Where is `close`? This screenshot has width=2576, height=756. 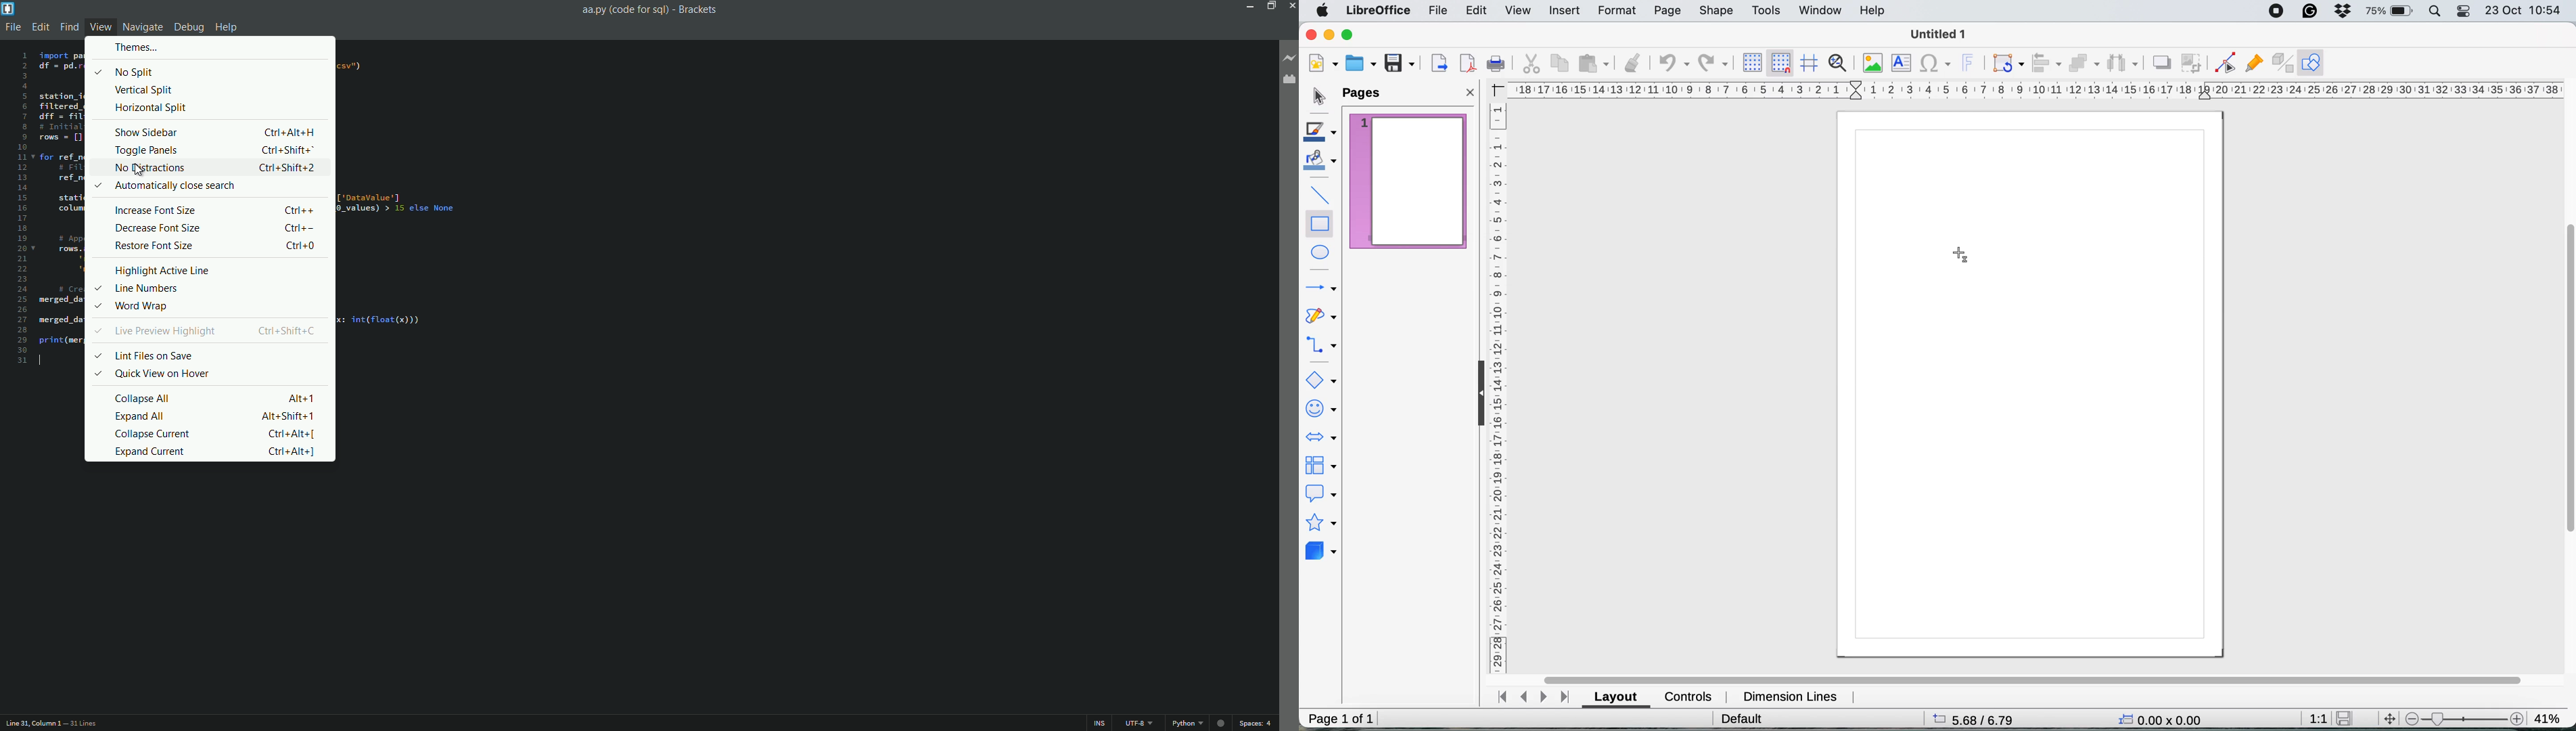 close is located at coordinates (1471, 91).